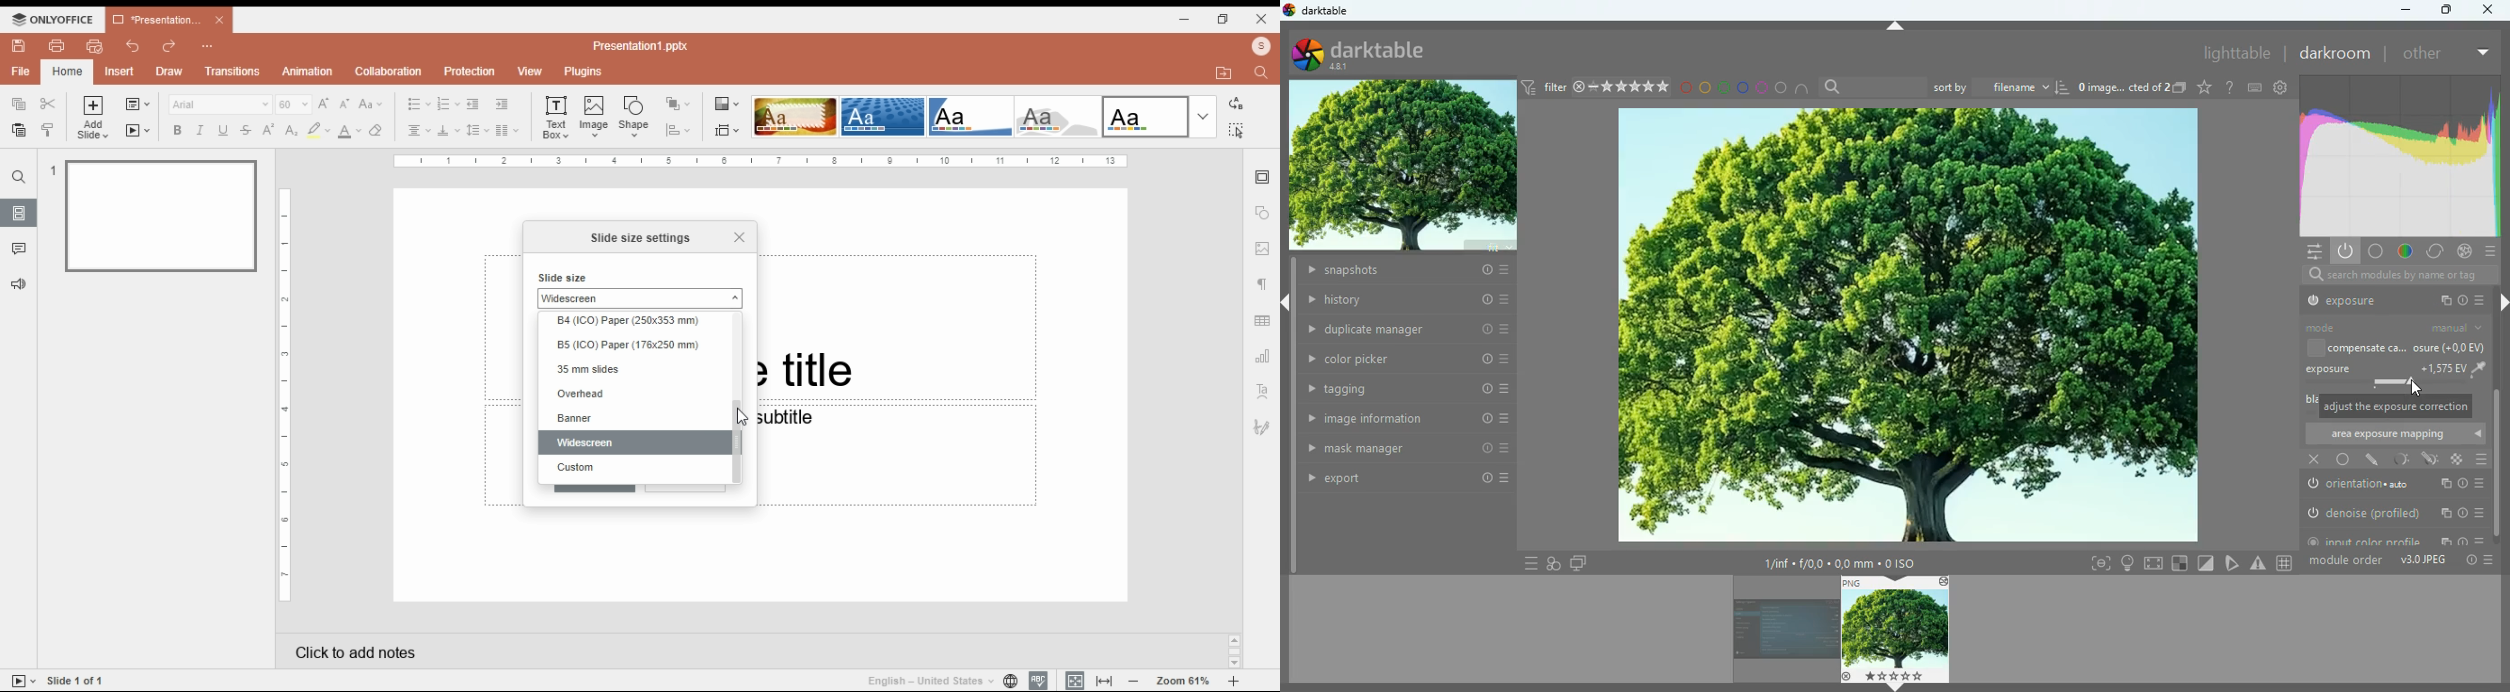 The image size is (2520, 700). What do you see at coordinates (2313, 460) in the screenshot?
I see `close` at bounding box center [2313, 460].